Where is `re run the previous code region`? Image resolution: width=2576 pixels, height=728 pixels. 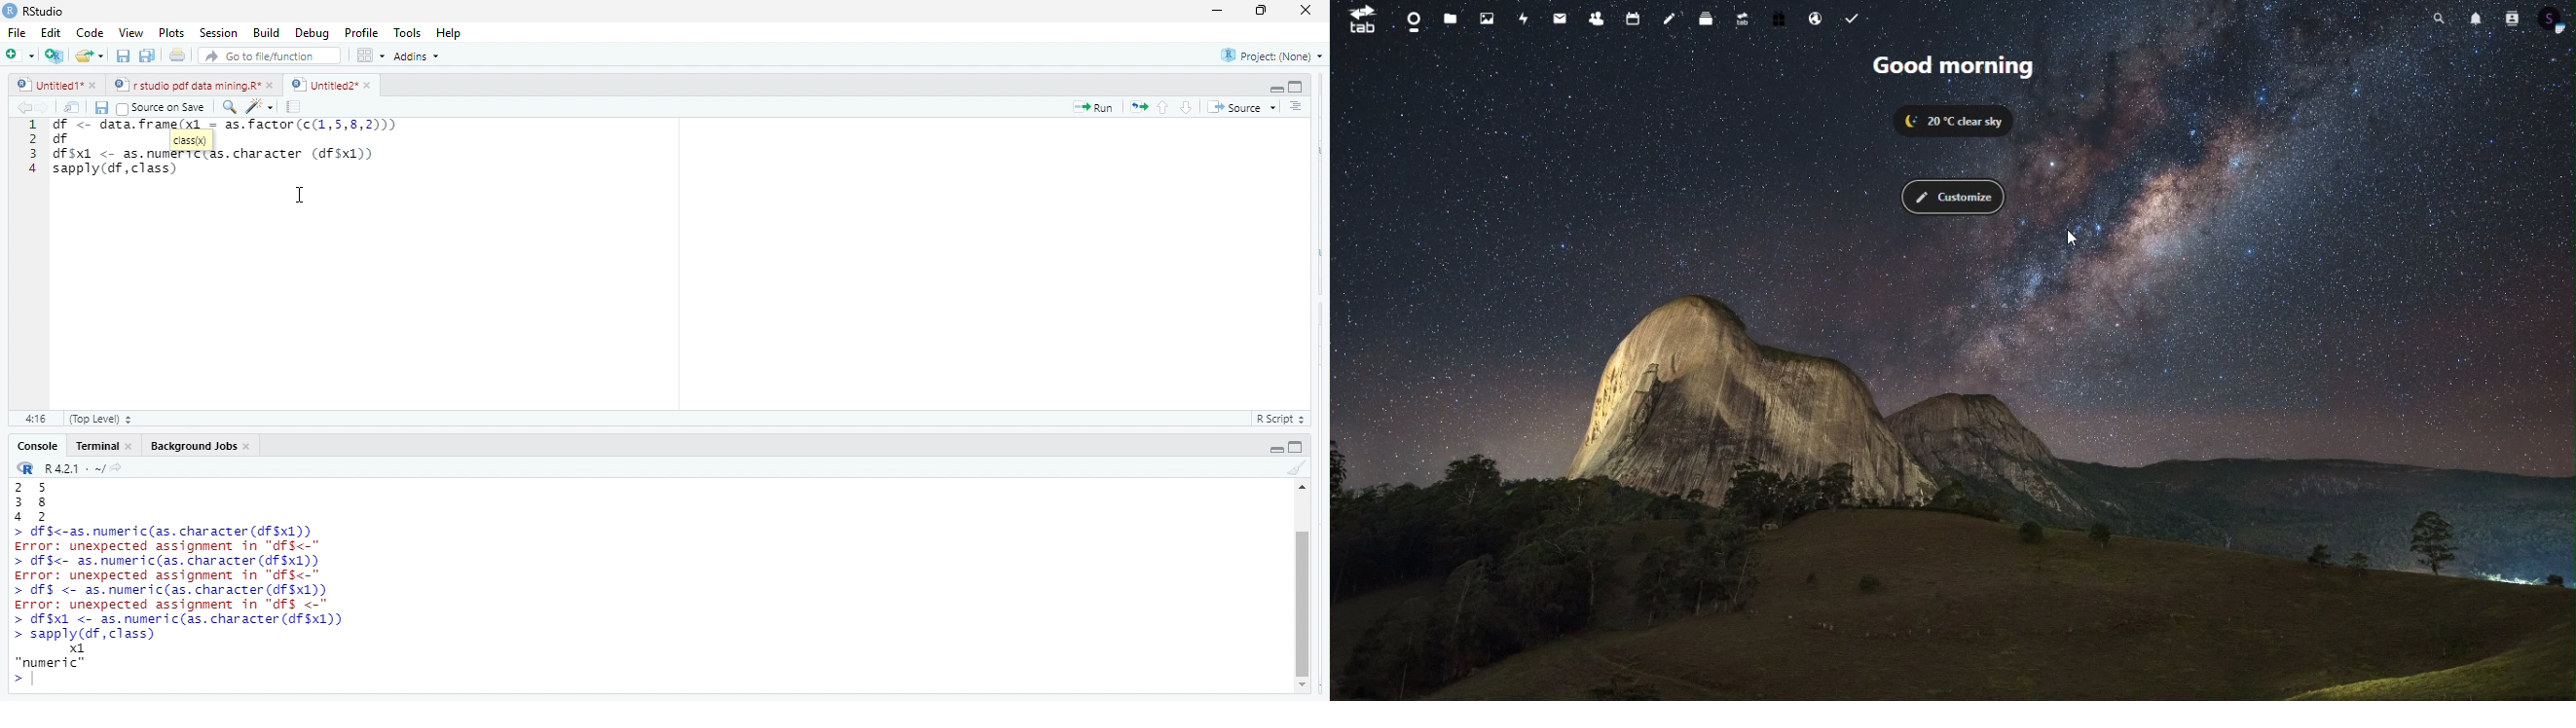
re run the previous code region is located at coordinates (1137, 108).